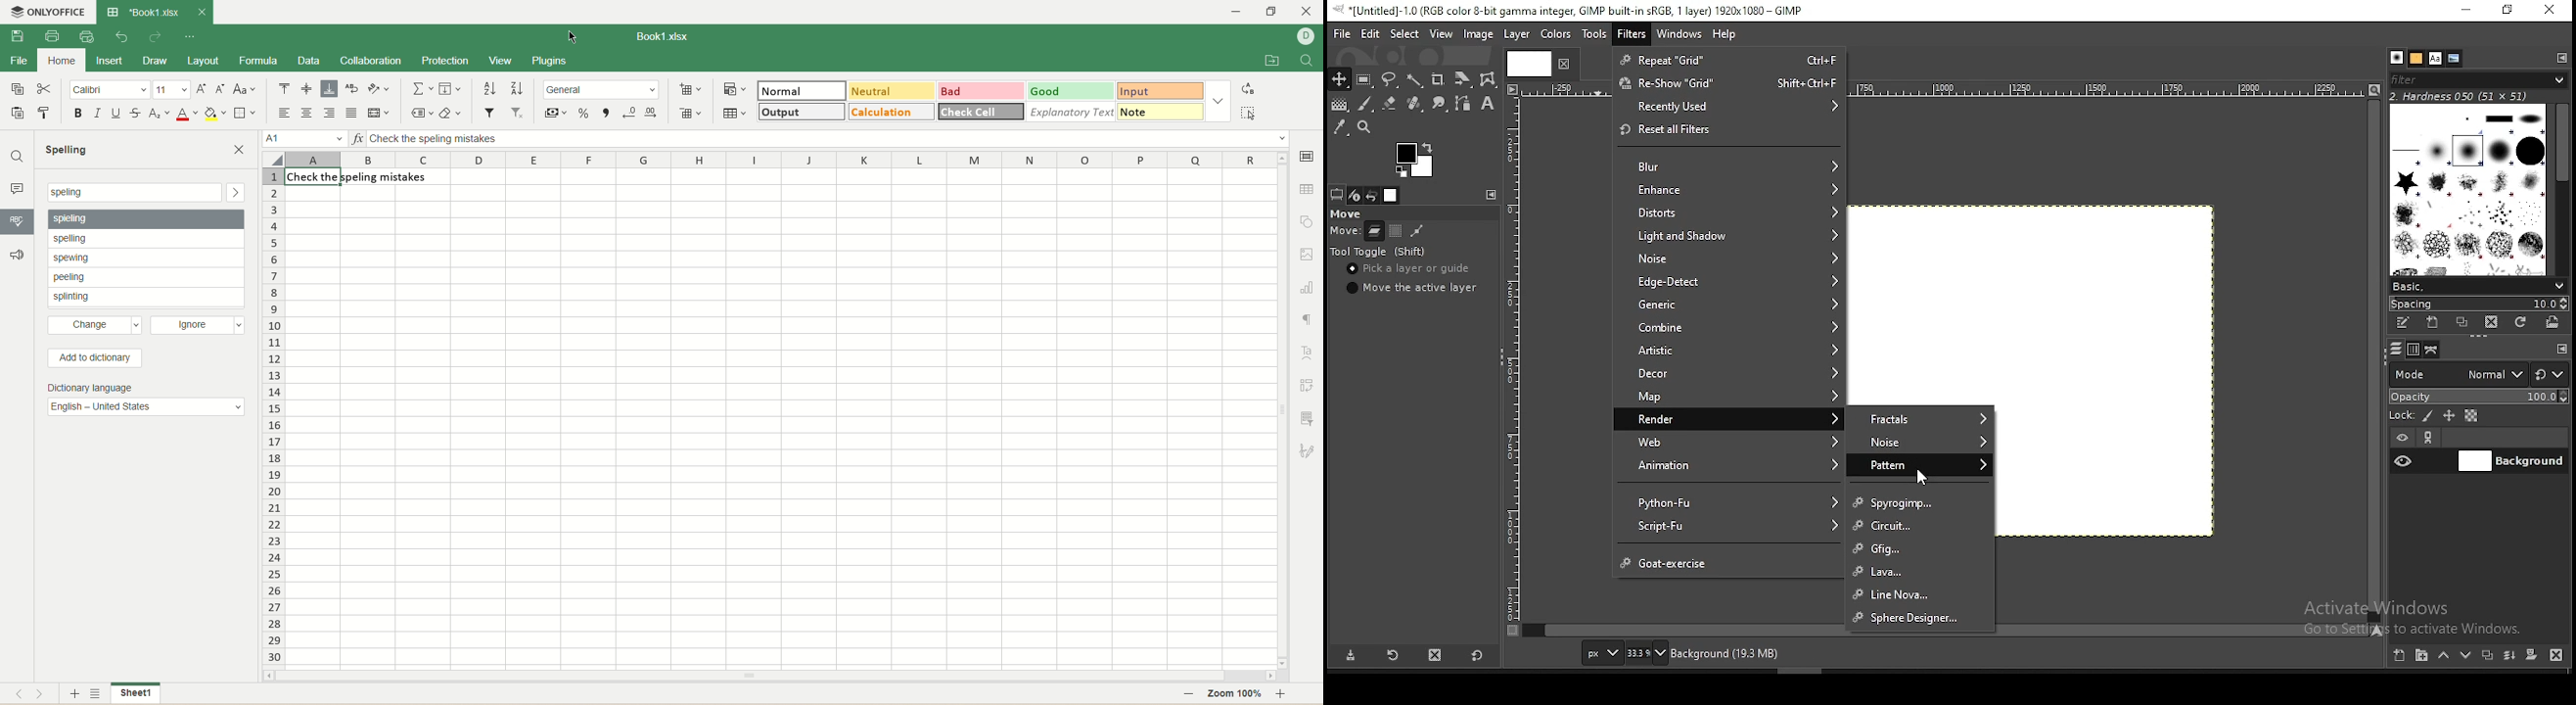 The height and width of the screenshot is (728, 2576). Describe the element at coordinates (1071, 91) in the screenshot. I see `good` at that location.